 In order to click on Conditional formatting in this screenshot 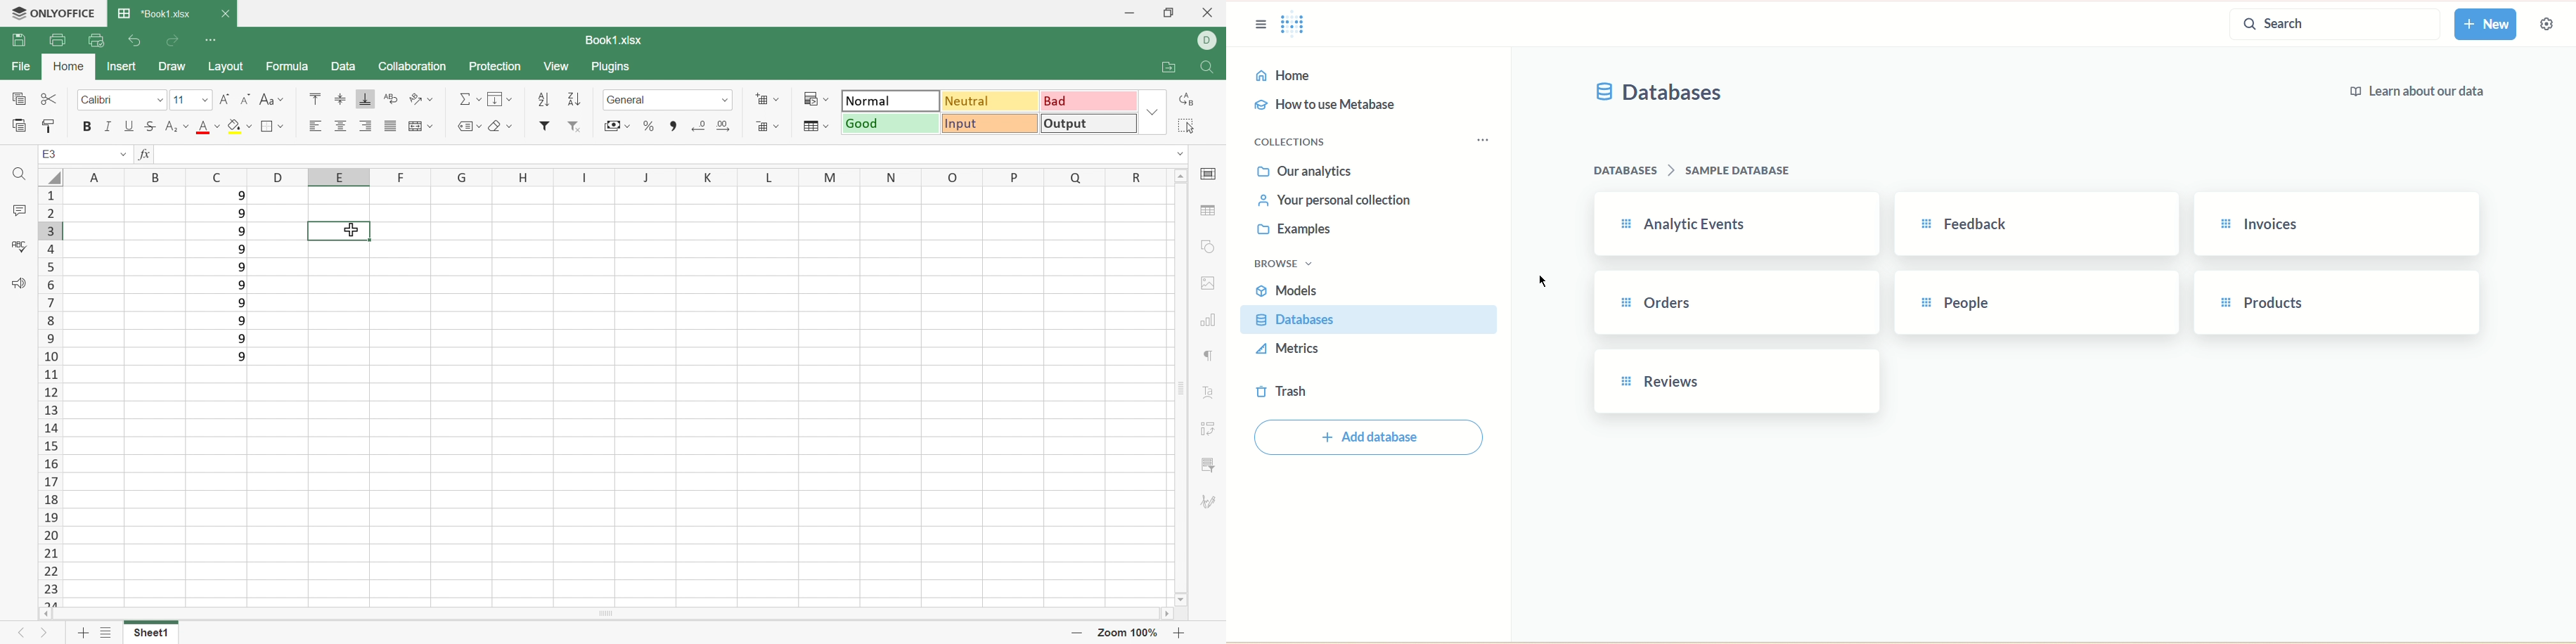, I will do `click(816, 98)`.